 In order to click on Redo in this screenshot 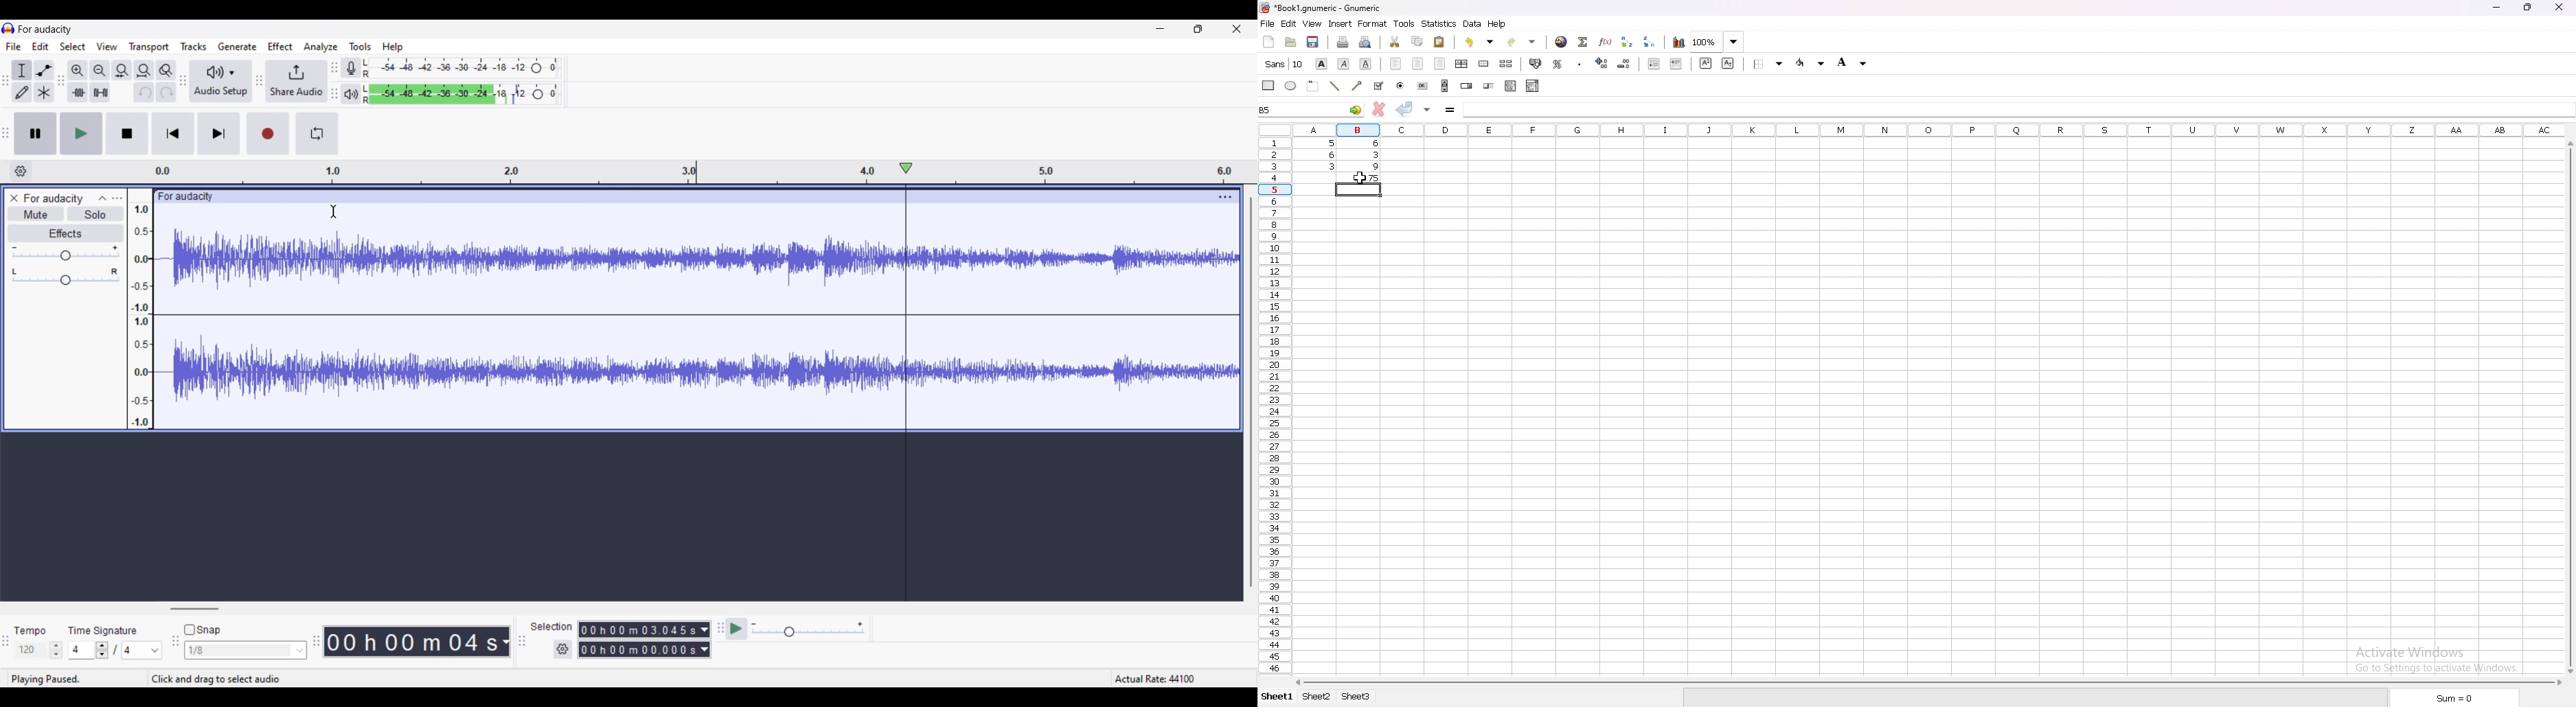, I will do `click(167, 92)`.